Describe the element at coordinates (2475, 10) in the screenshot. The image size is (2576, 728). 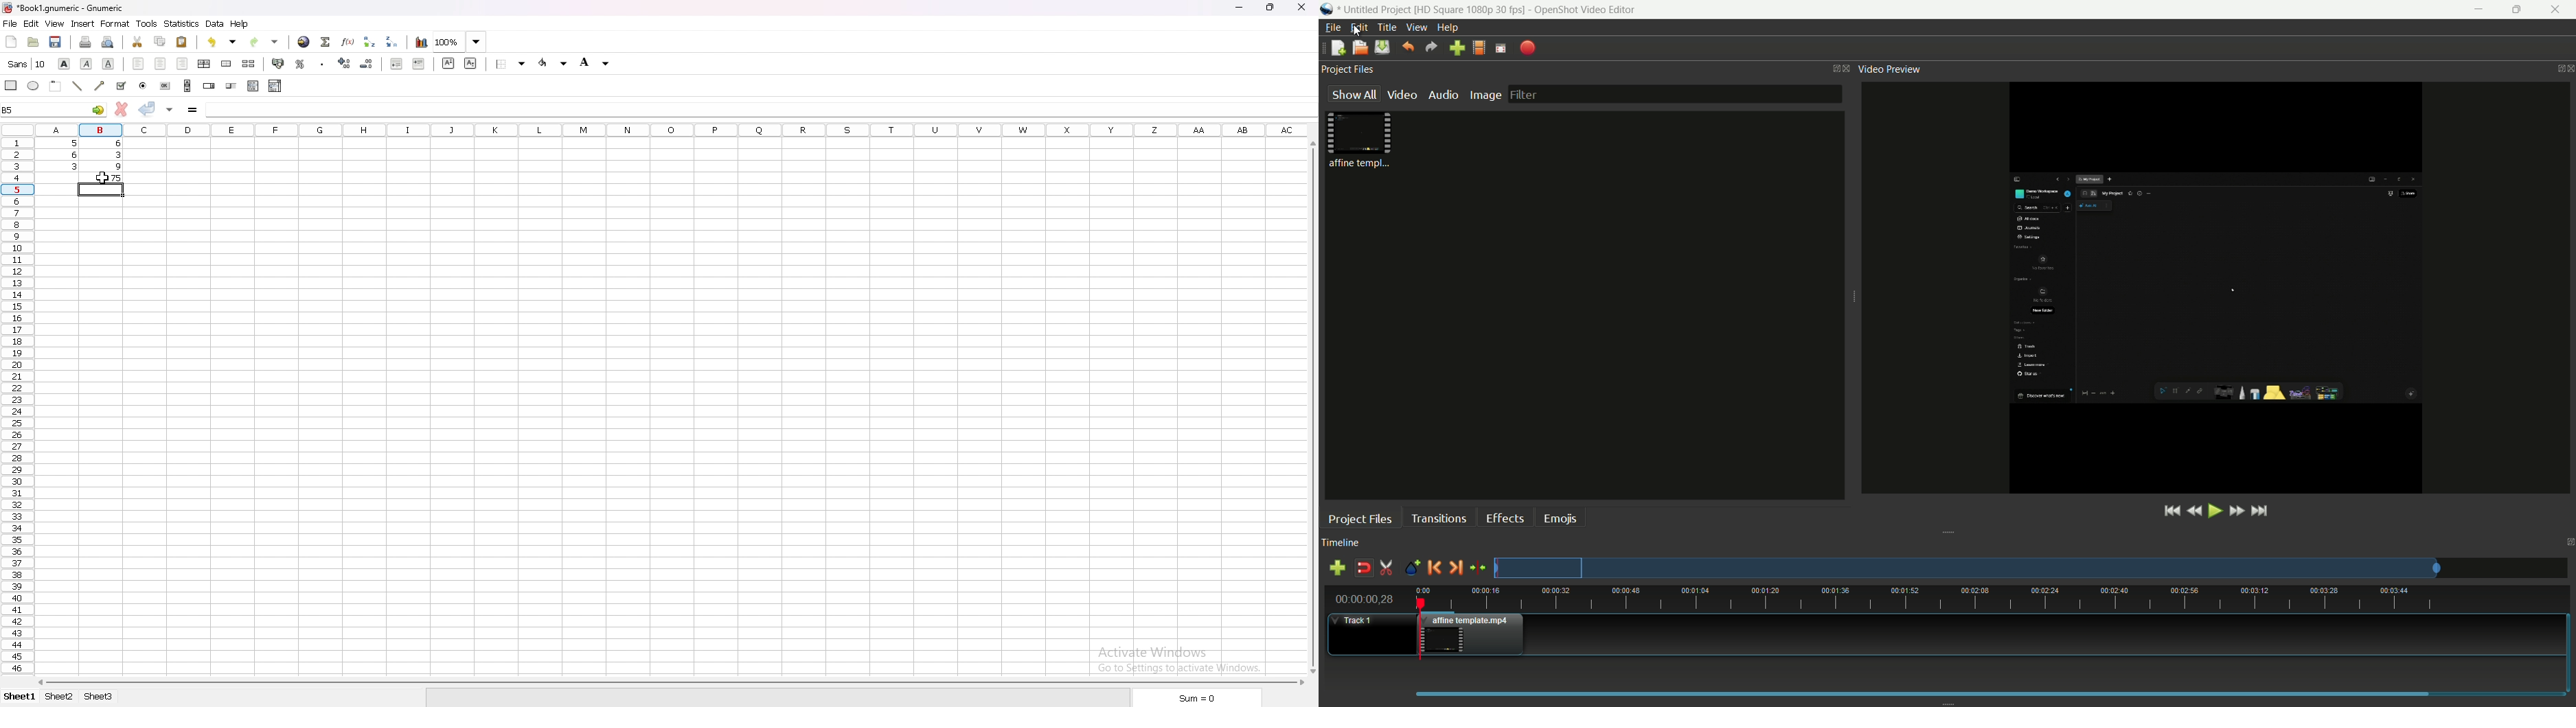
I see `minimize` at that location.